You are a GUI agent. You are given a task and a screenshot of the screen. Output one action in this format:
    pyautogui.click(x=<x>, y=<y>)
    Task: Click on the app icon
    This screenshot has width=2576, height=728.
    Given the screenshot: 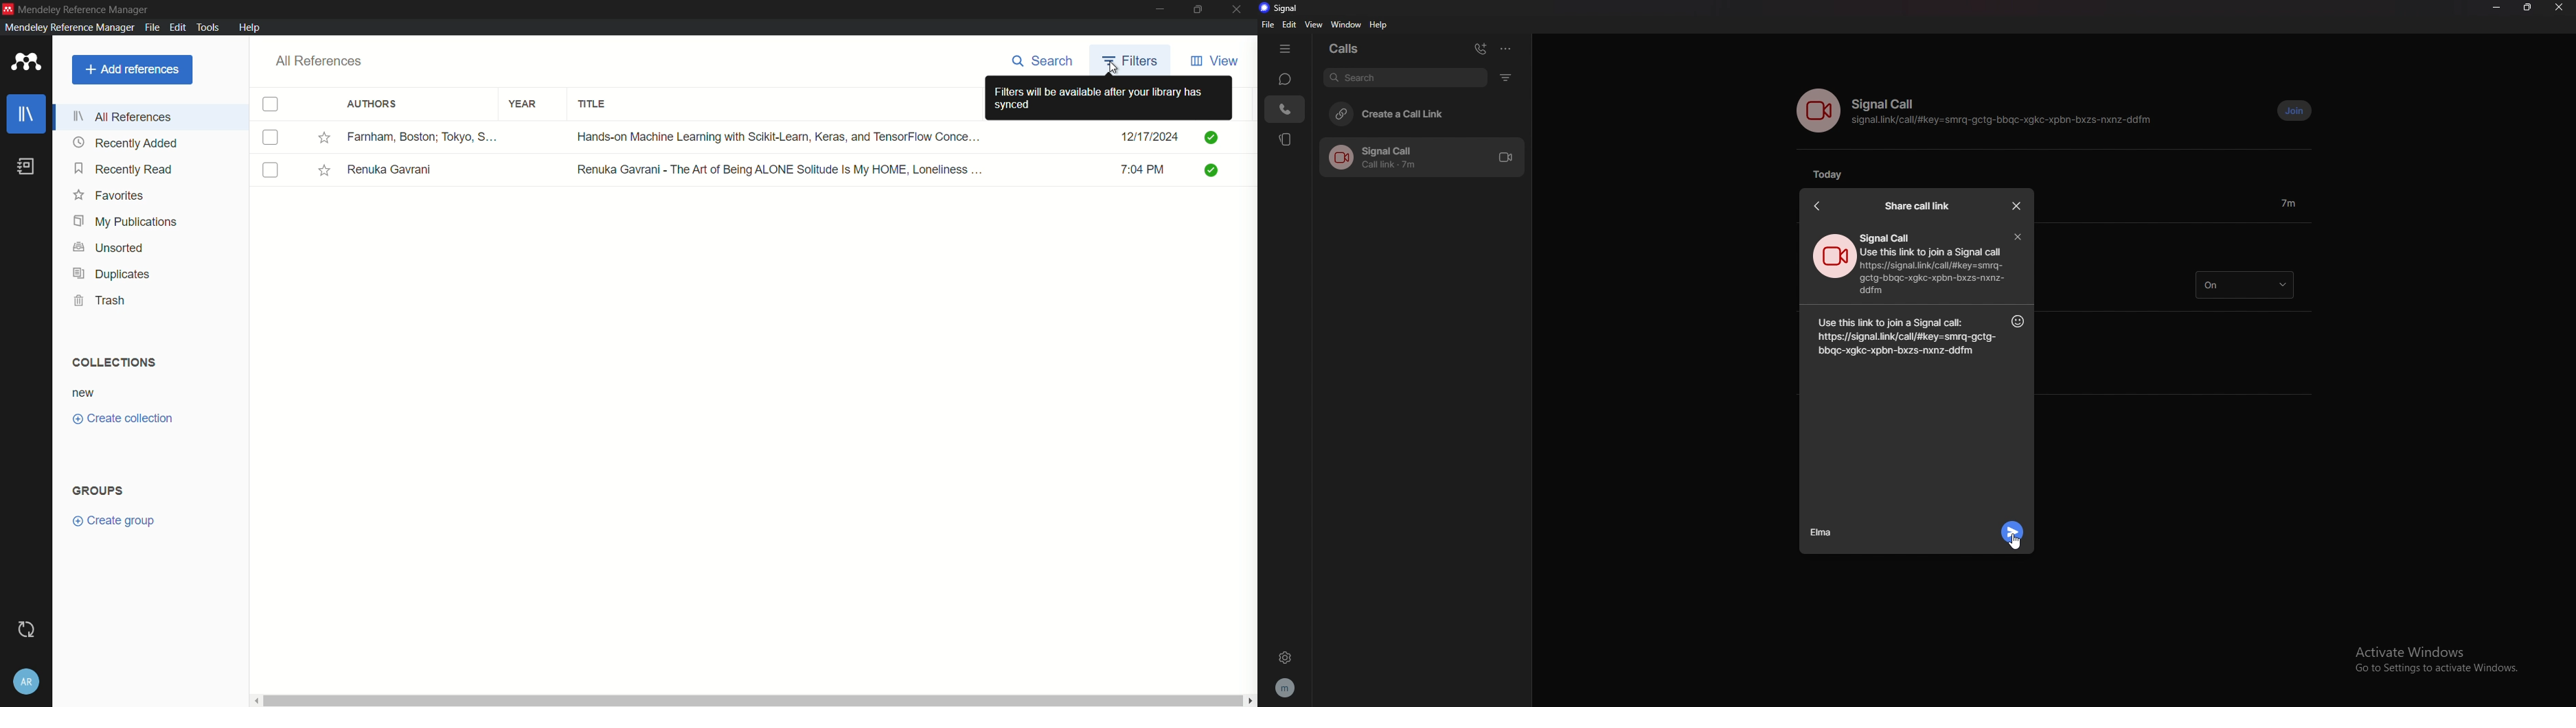 What is the action you would take?
    pyautogui.click(x=27, y=62)
    